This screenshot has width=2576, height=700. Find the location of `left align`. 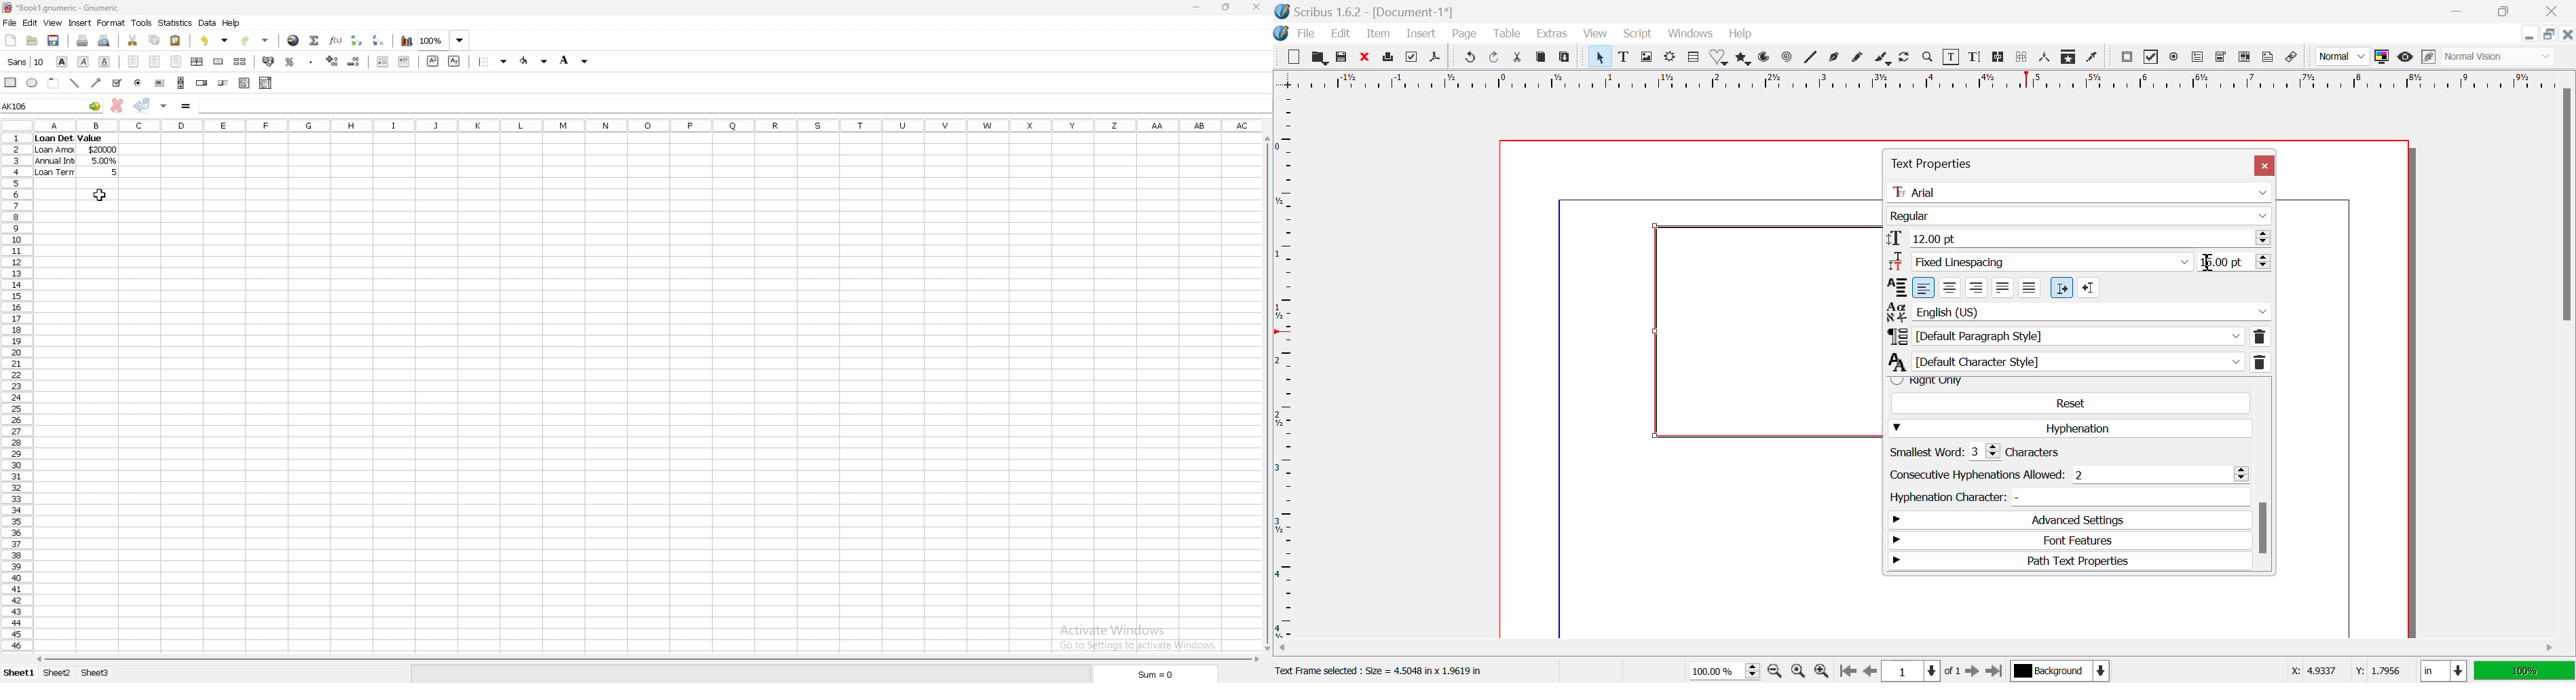

left align is located at coordinates (1924, 288).